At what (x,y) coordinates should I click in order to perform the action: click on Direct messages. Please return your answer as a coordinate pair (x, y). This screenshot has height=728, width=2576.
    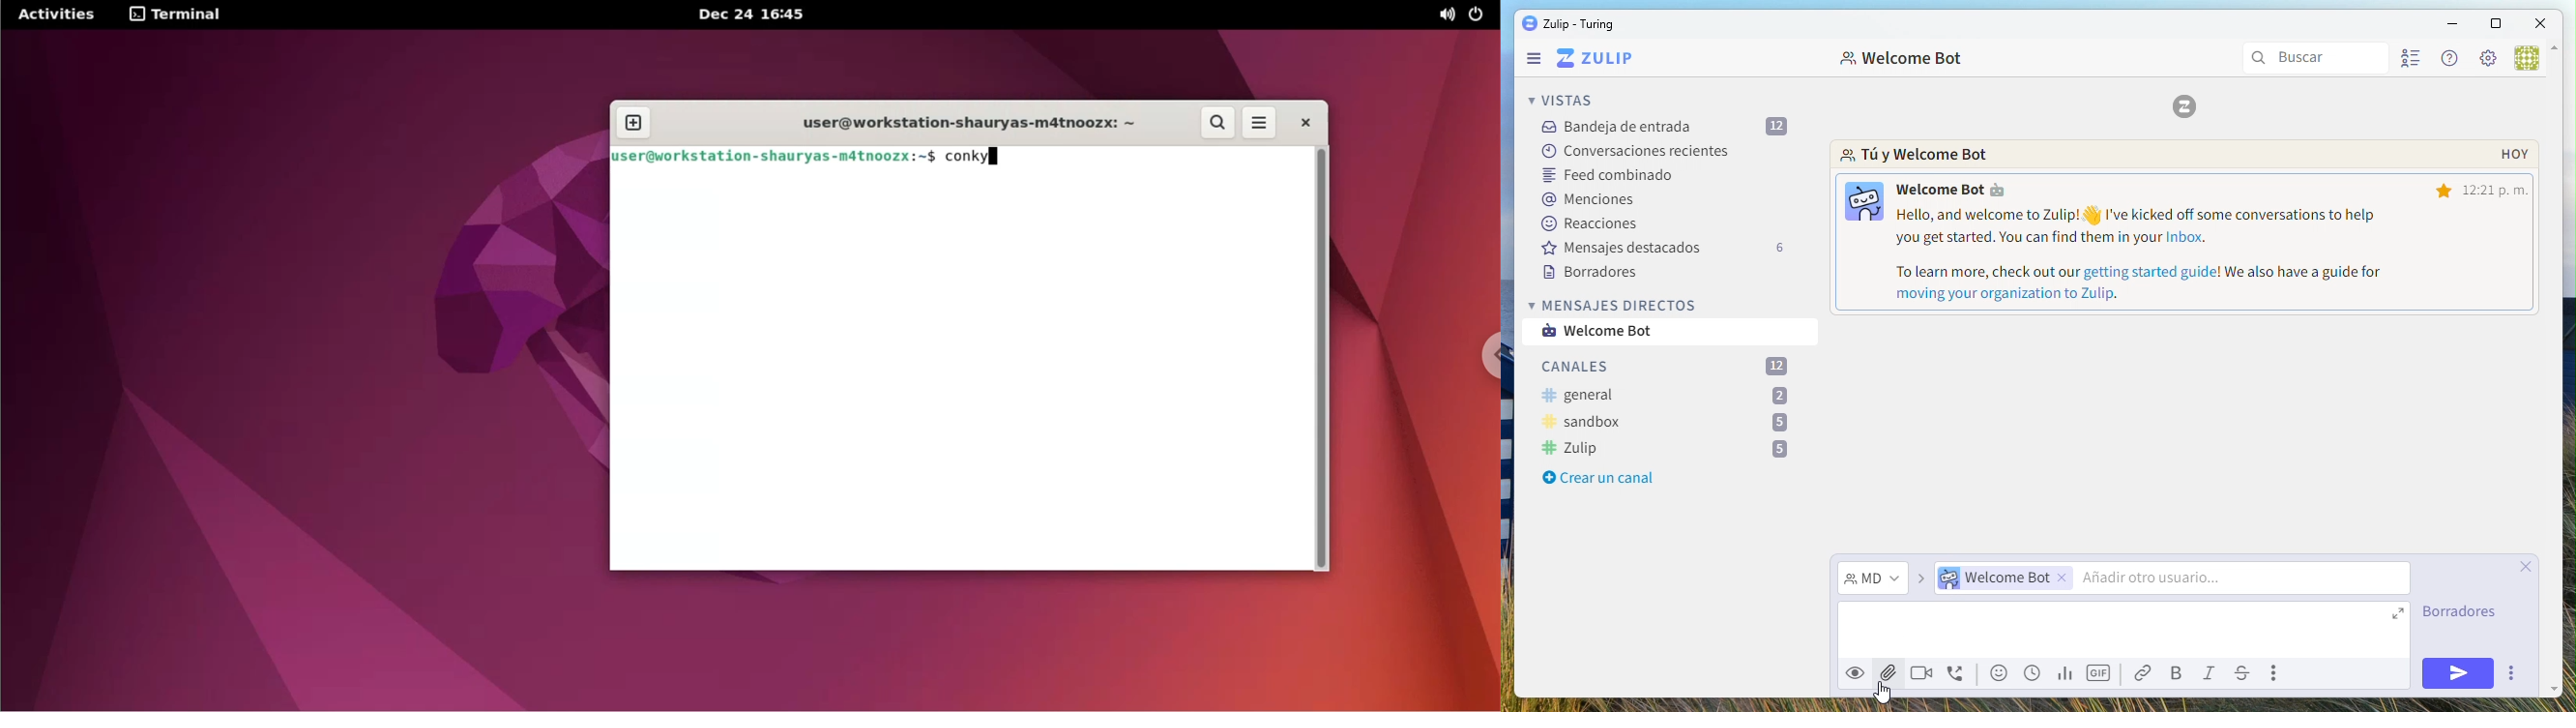
    Looking at the image, I should click on (1616, 305).